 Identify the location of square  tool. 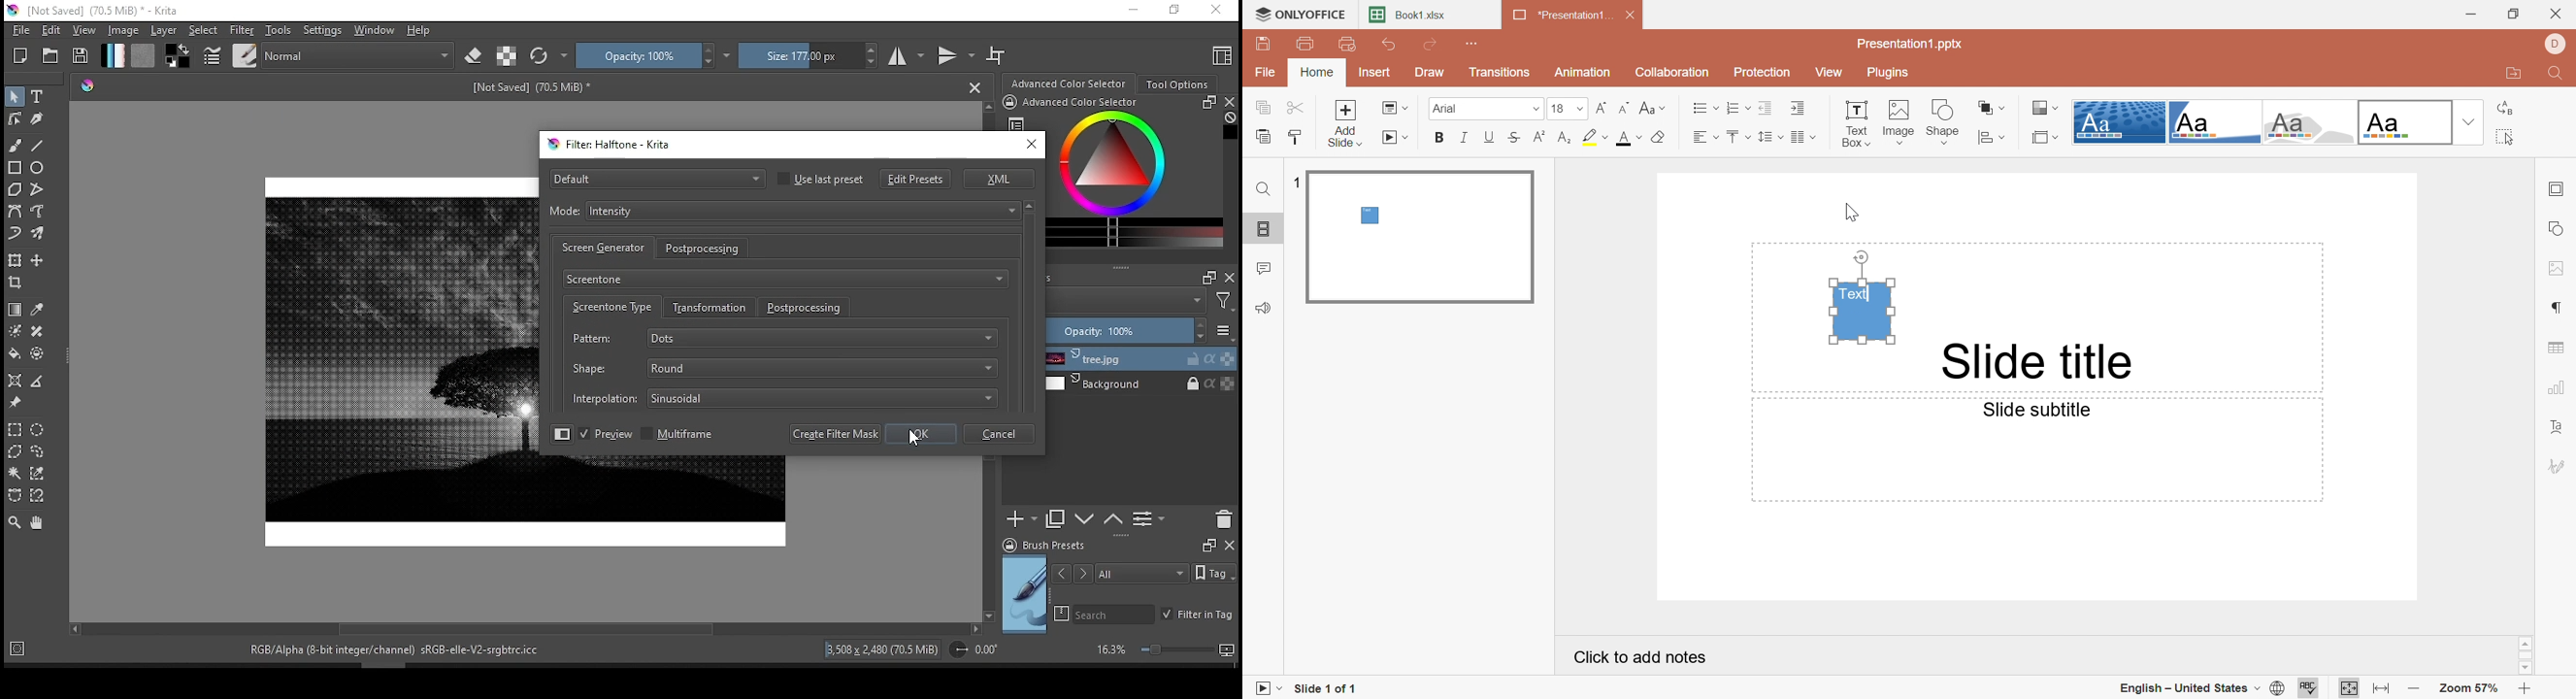
(16, 167).